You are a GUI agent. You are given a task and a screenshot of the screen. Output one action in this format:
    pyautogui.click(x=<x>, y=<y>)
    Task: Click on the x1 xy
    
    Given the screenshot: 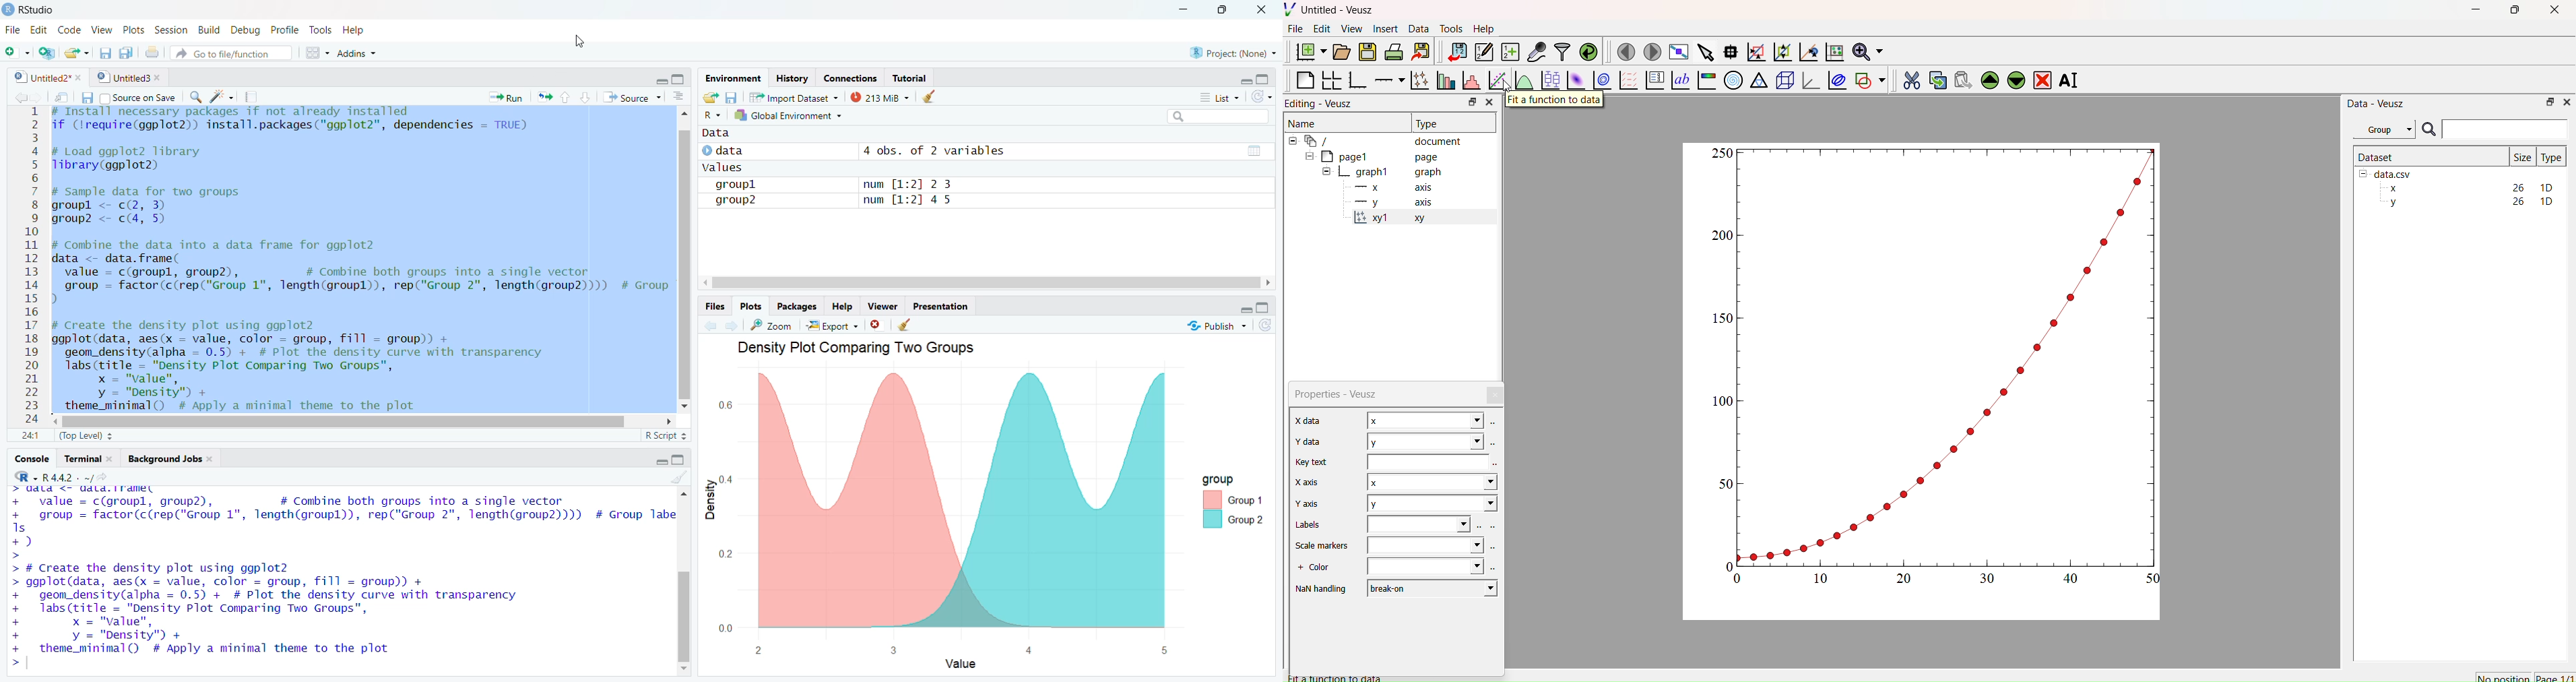 What is the action you would take?
    pyautogui.click(x=1389, y=219)
    